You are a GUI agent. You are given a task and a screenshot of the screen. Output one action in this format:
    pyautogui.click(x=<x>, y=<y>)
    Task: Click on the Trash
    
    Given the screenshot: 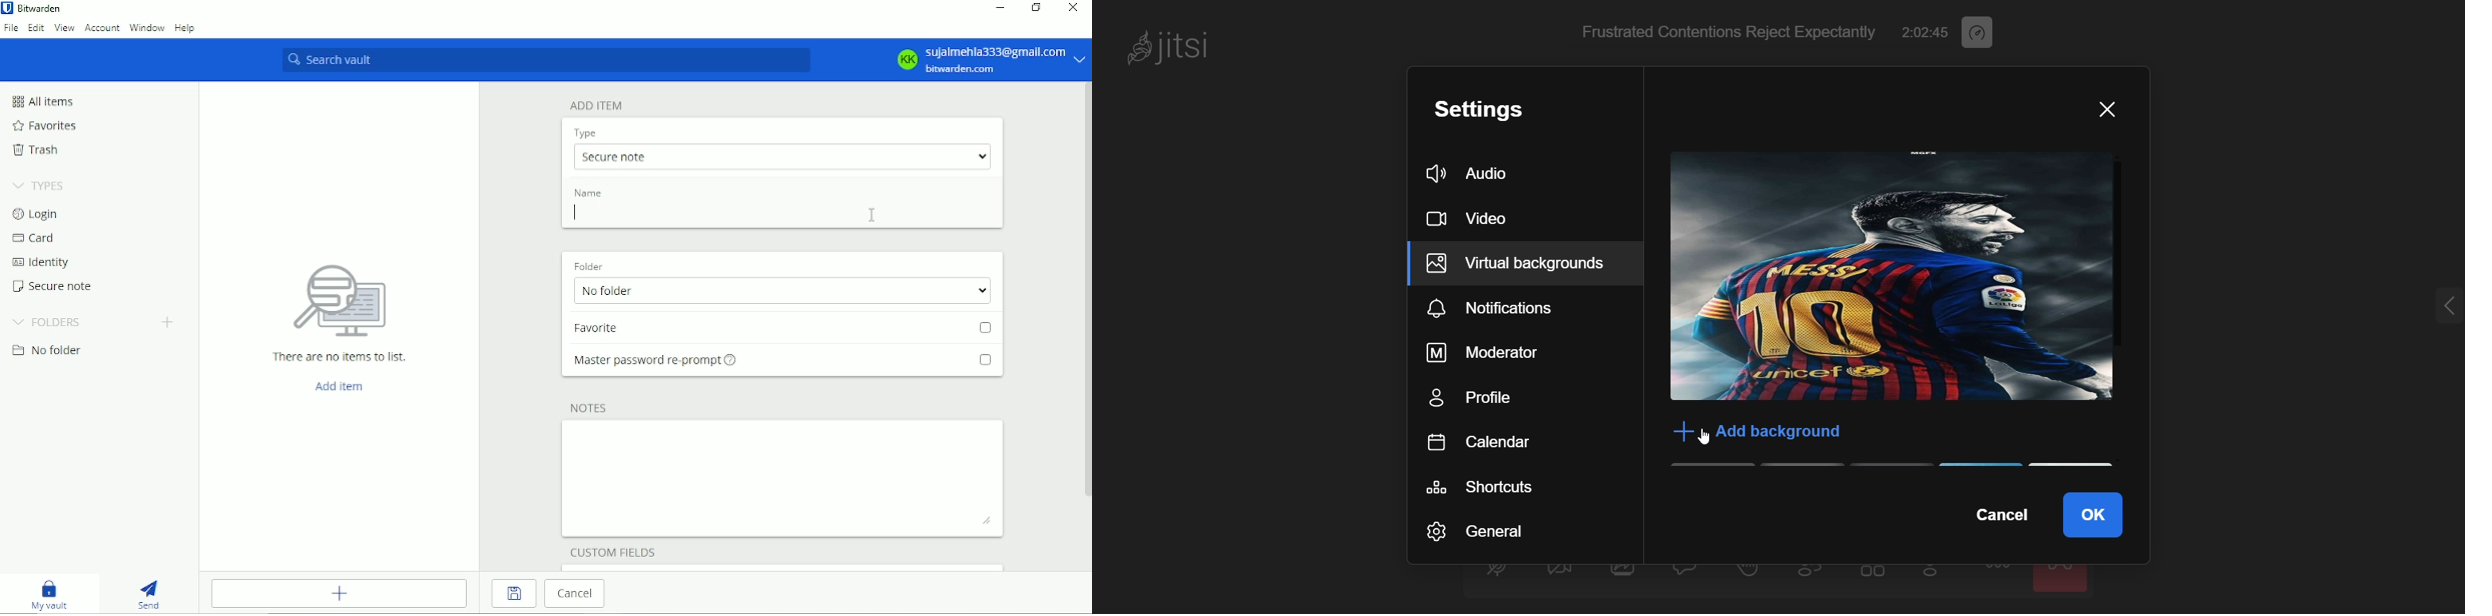 What is the action you would take?
    pyautogui.click(x=35, y=149)
    